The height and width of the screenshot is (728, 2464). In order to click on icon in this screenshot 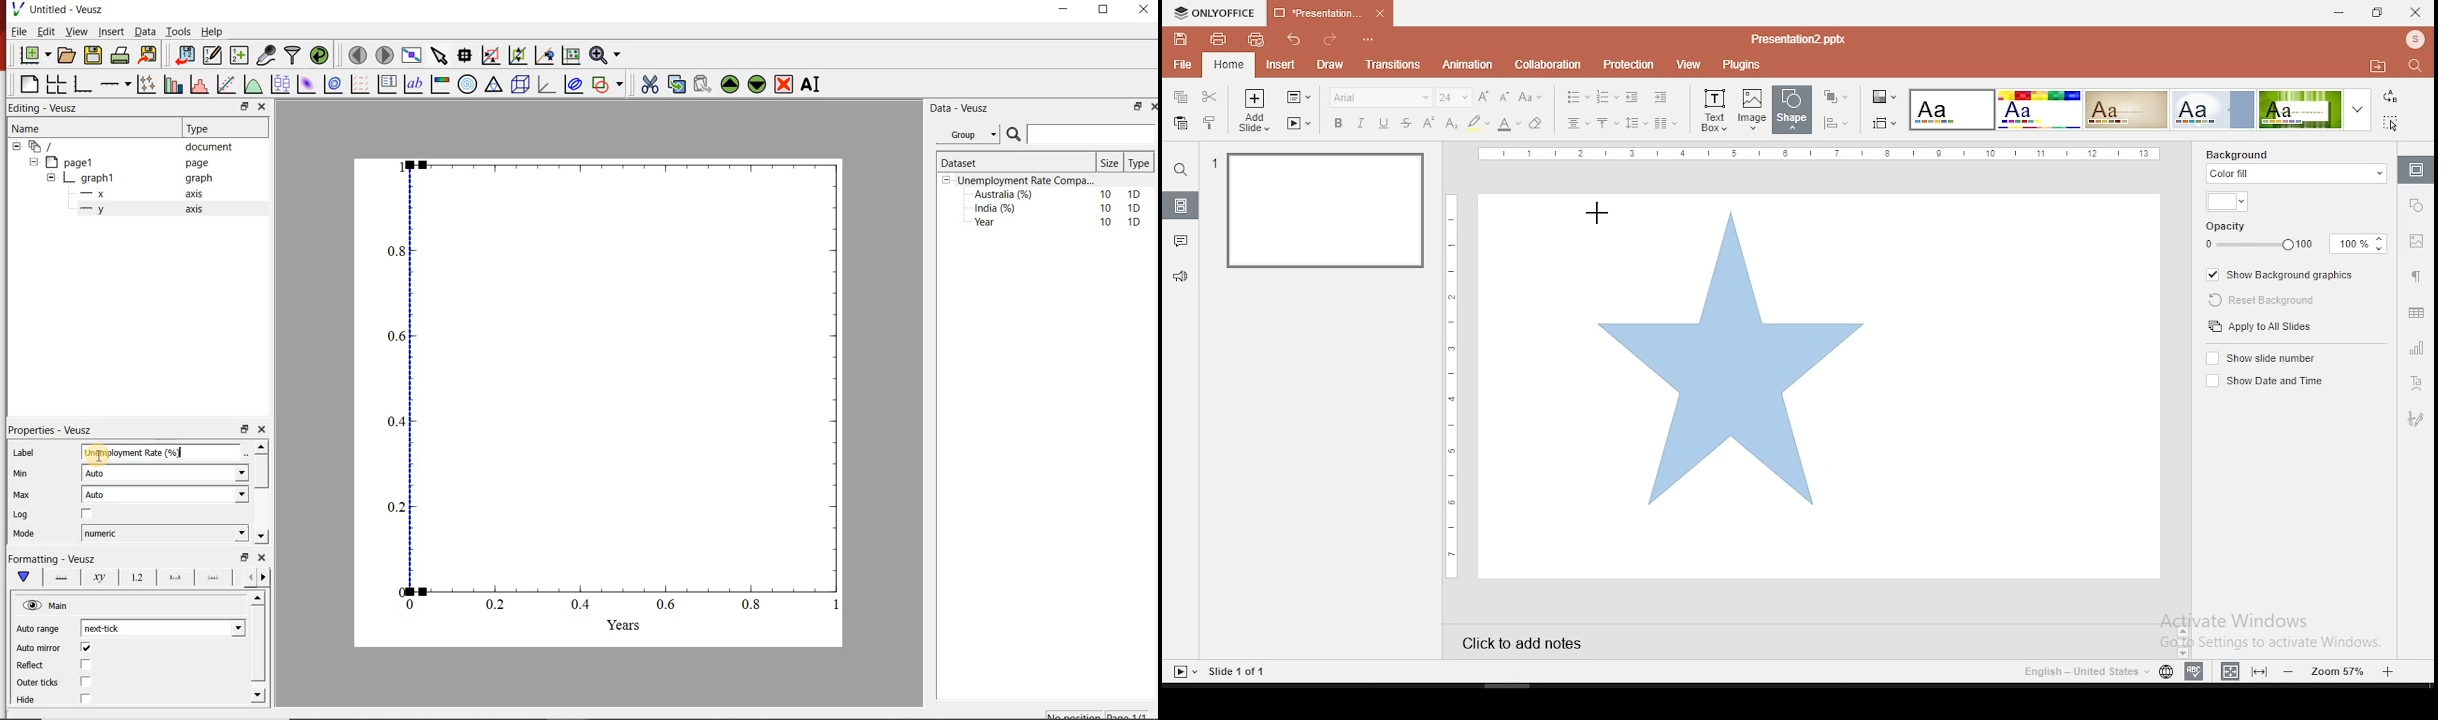, I will do `click(1215, 13)`.